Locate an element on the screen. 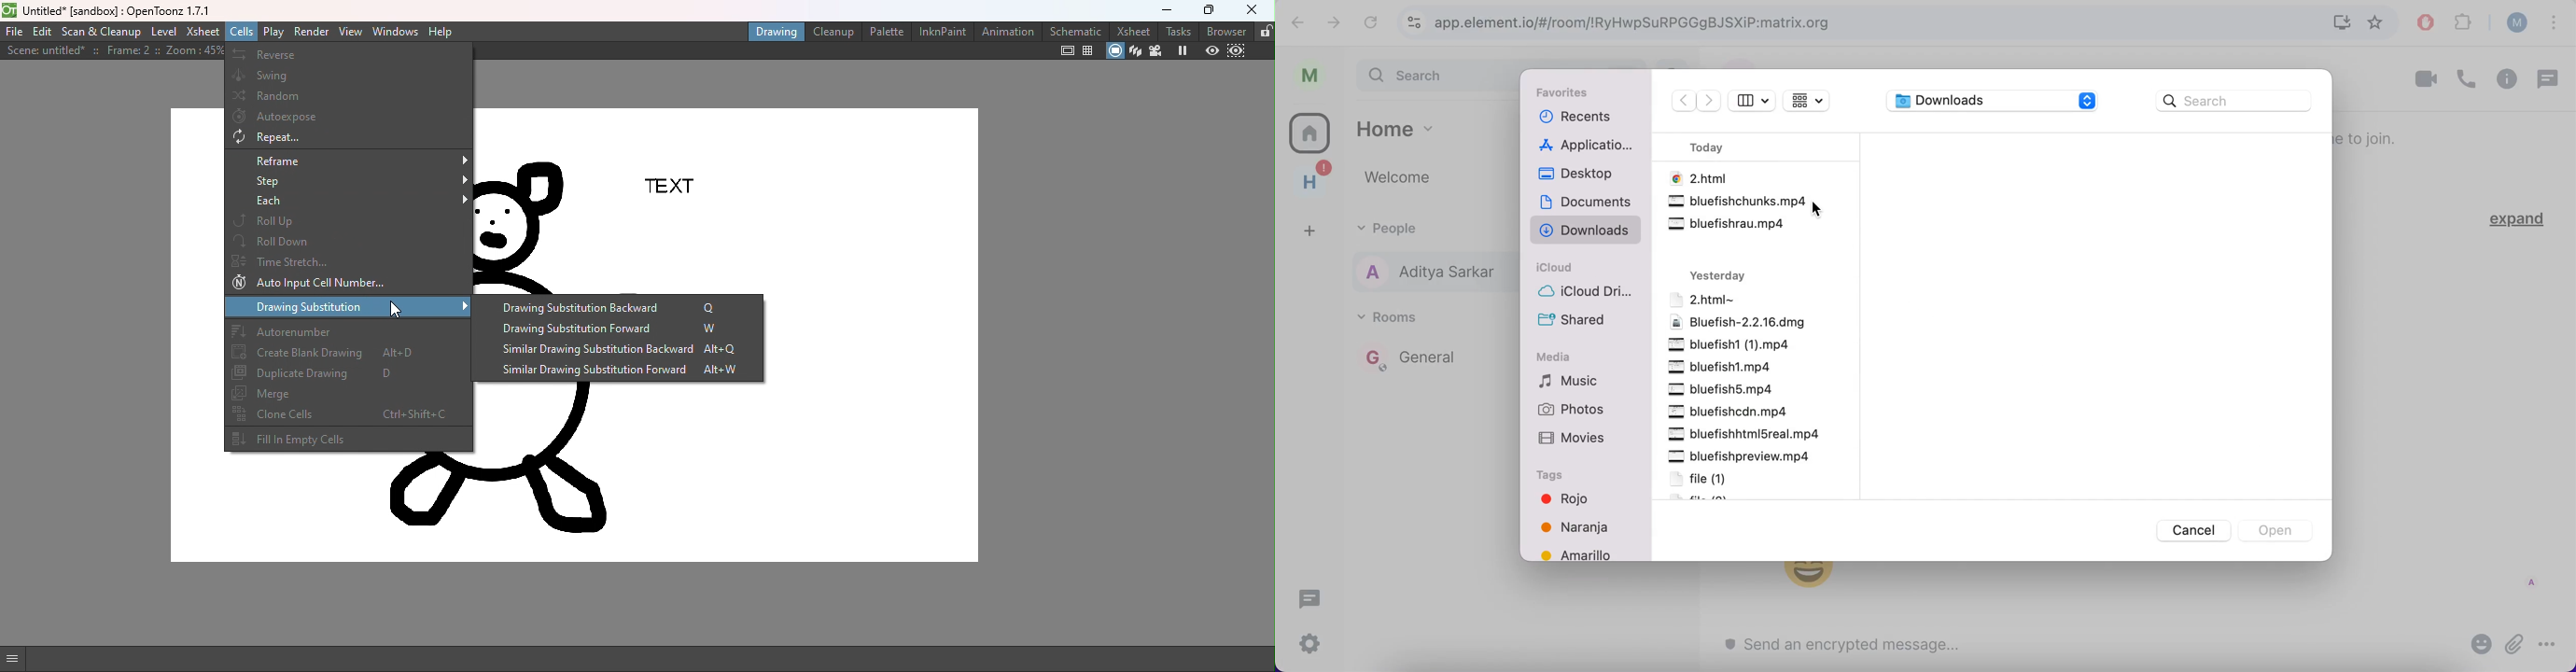 This screenshot has width=2576, height=672. call is located at coordinates (2461, 82).